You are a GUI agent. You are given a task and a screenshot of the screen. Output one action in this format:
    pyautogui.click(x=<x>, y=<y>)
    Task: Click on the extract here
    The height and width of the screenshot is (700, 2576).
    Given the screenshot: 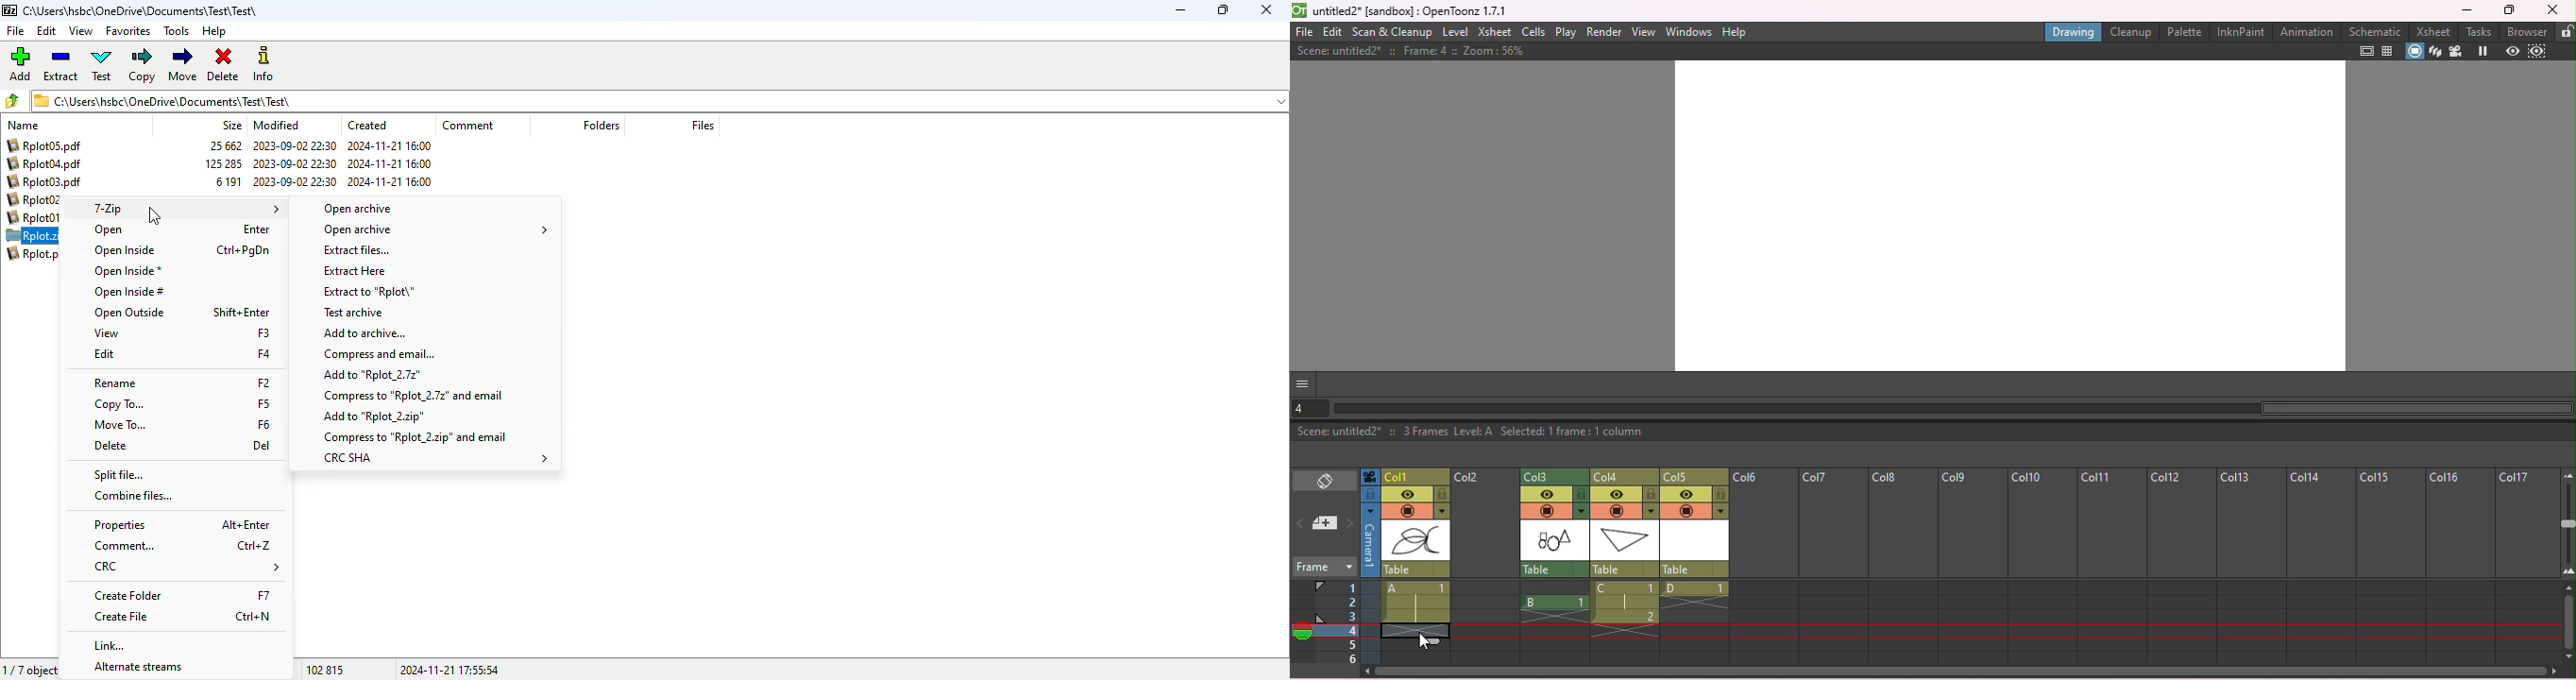 What is the action you would take?
    pyautogui.click(x=354, y=270)
    